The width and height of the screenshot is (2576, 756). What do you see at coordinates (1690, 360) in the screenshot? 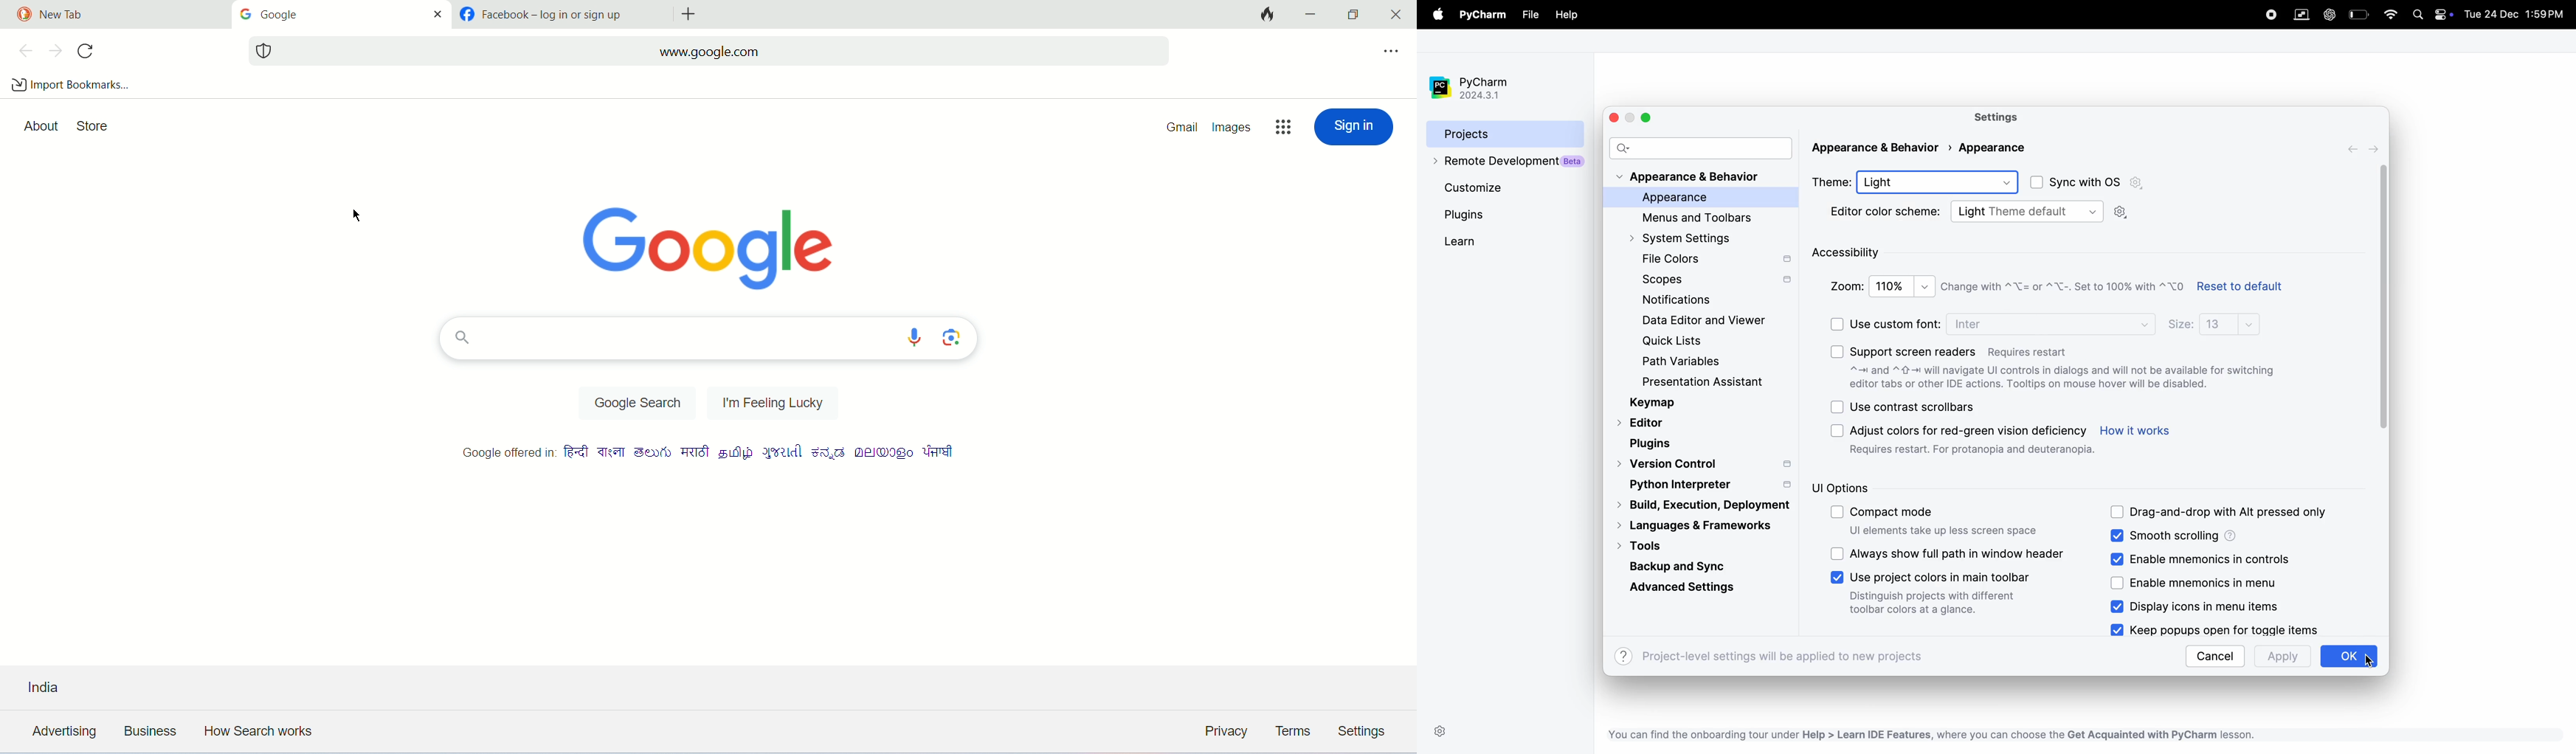
I see `path and varibales` at bounding box center [1690, 360].